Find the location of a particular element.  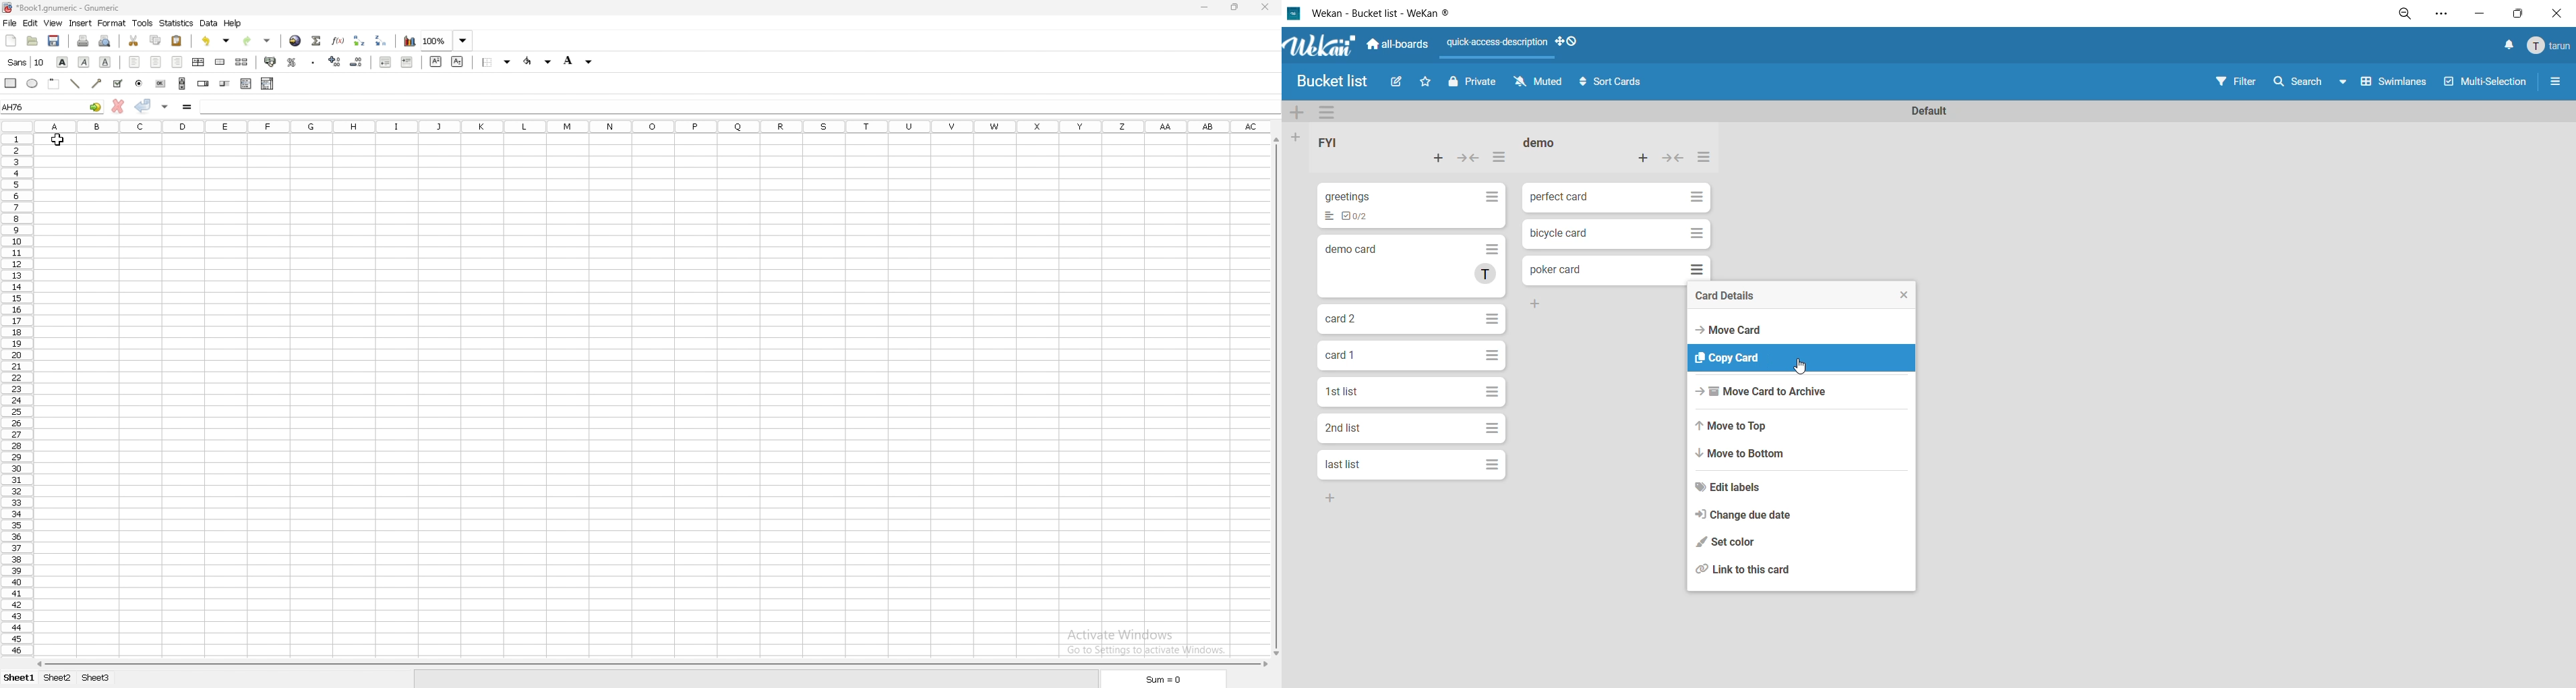

scroll bar is located at coordinates (1276, 395).